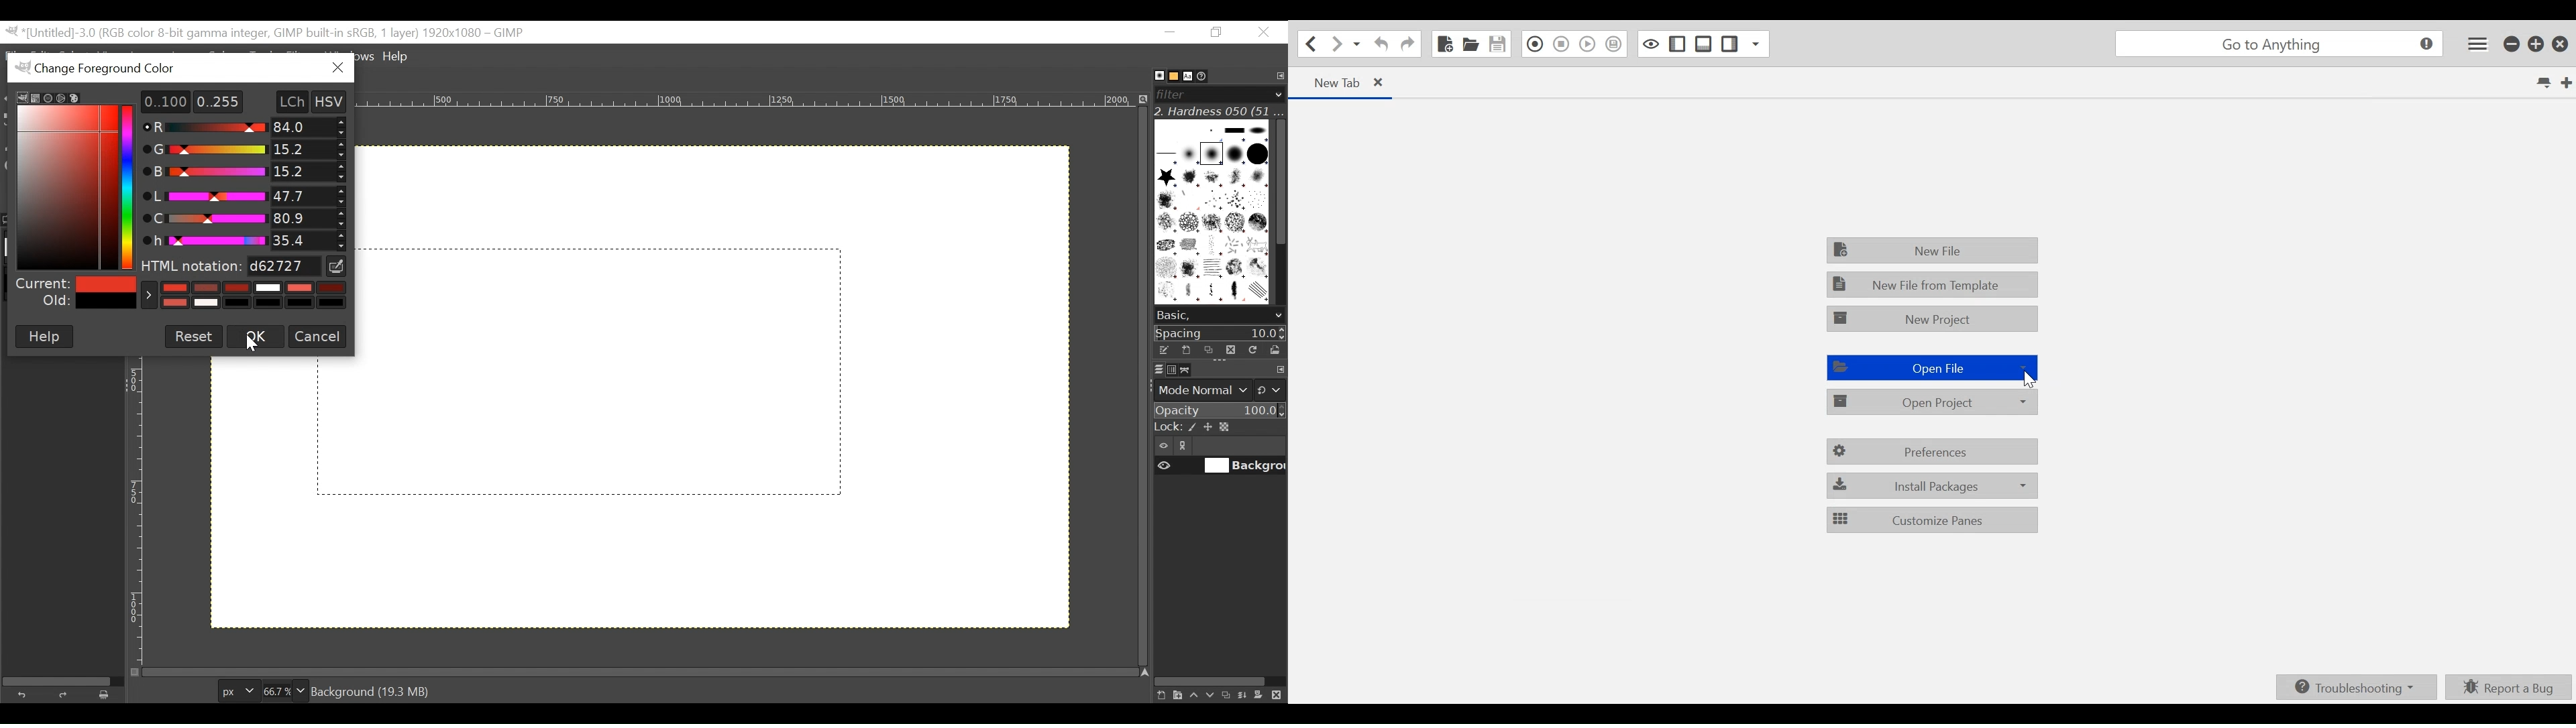 The image size is (2576, 728). Describe the element at coordinates (1278, 316) in the screenshot. I see `scroll down` at that location.